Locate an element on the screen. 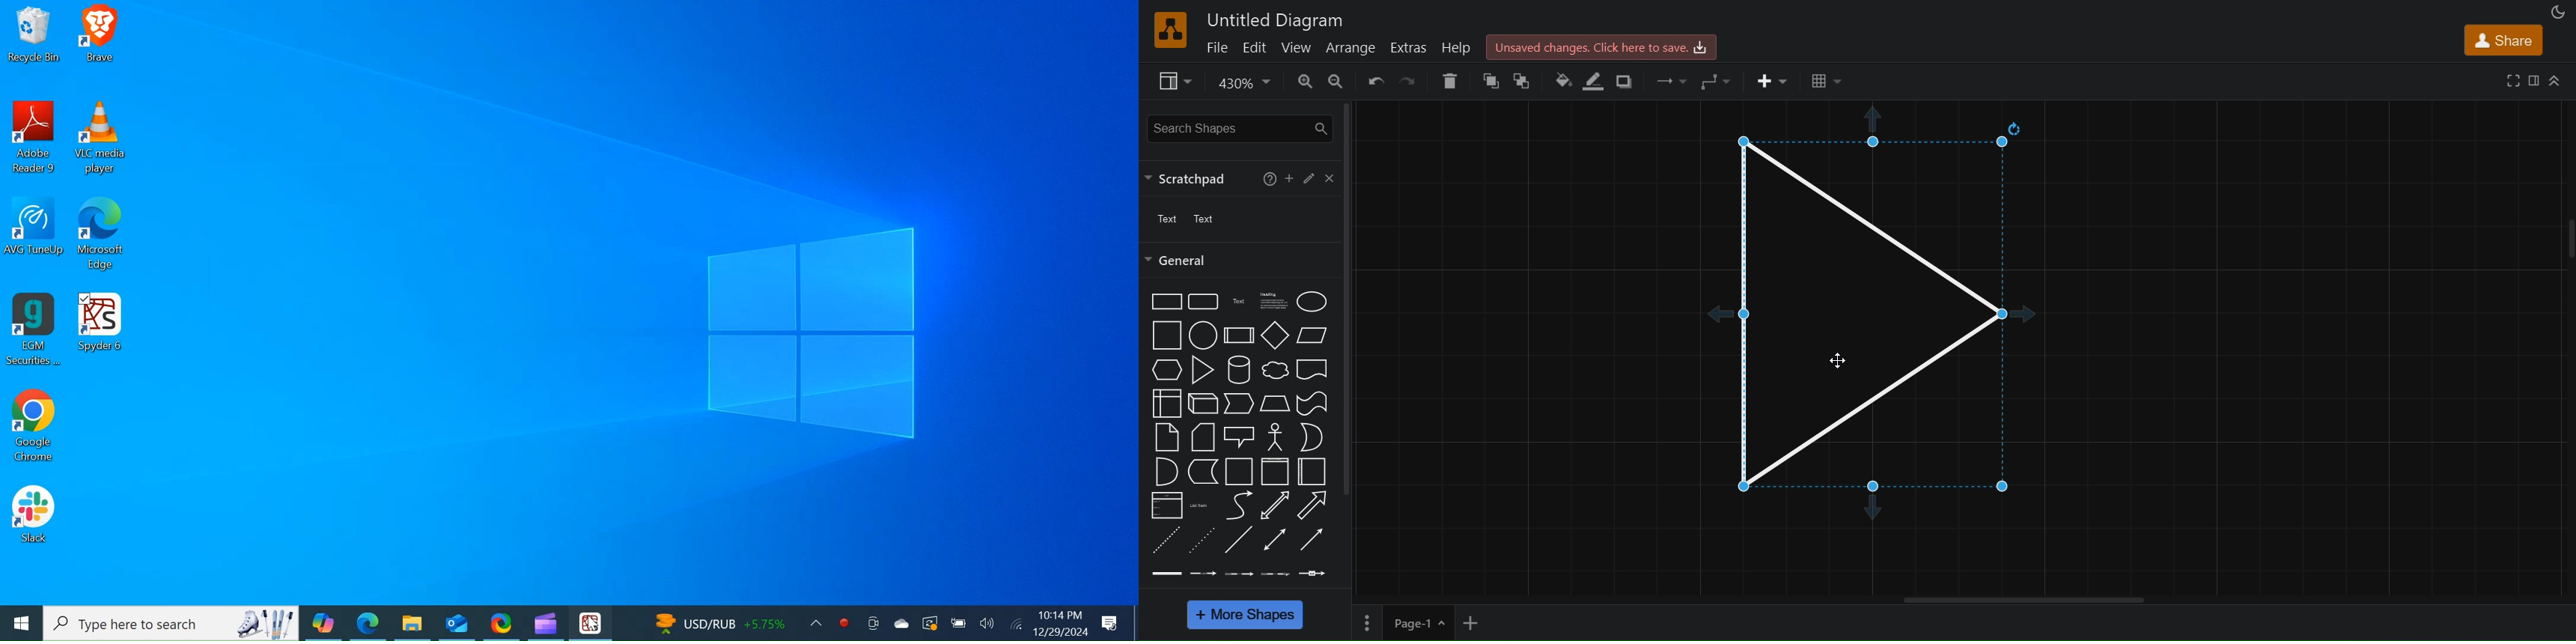 This screenshot has width=2576, height=644. Spyder Desktop Icon is located at coordinates (110, 331).